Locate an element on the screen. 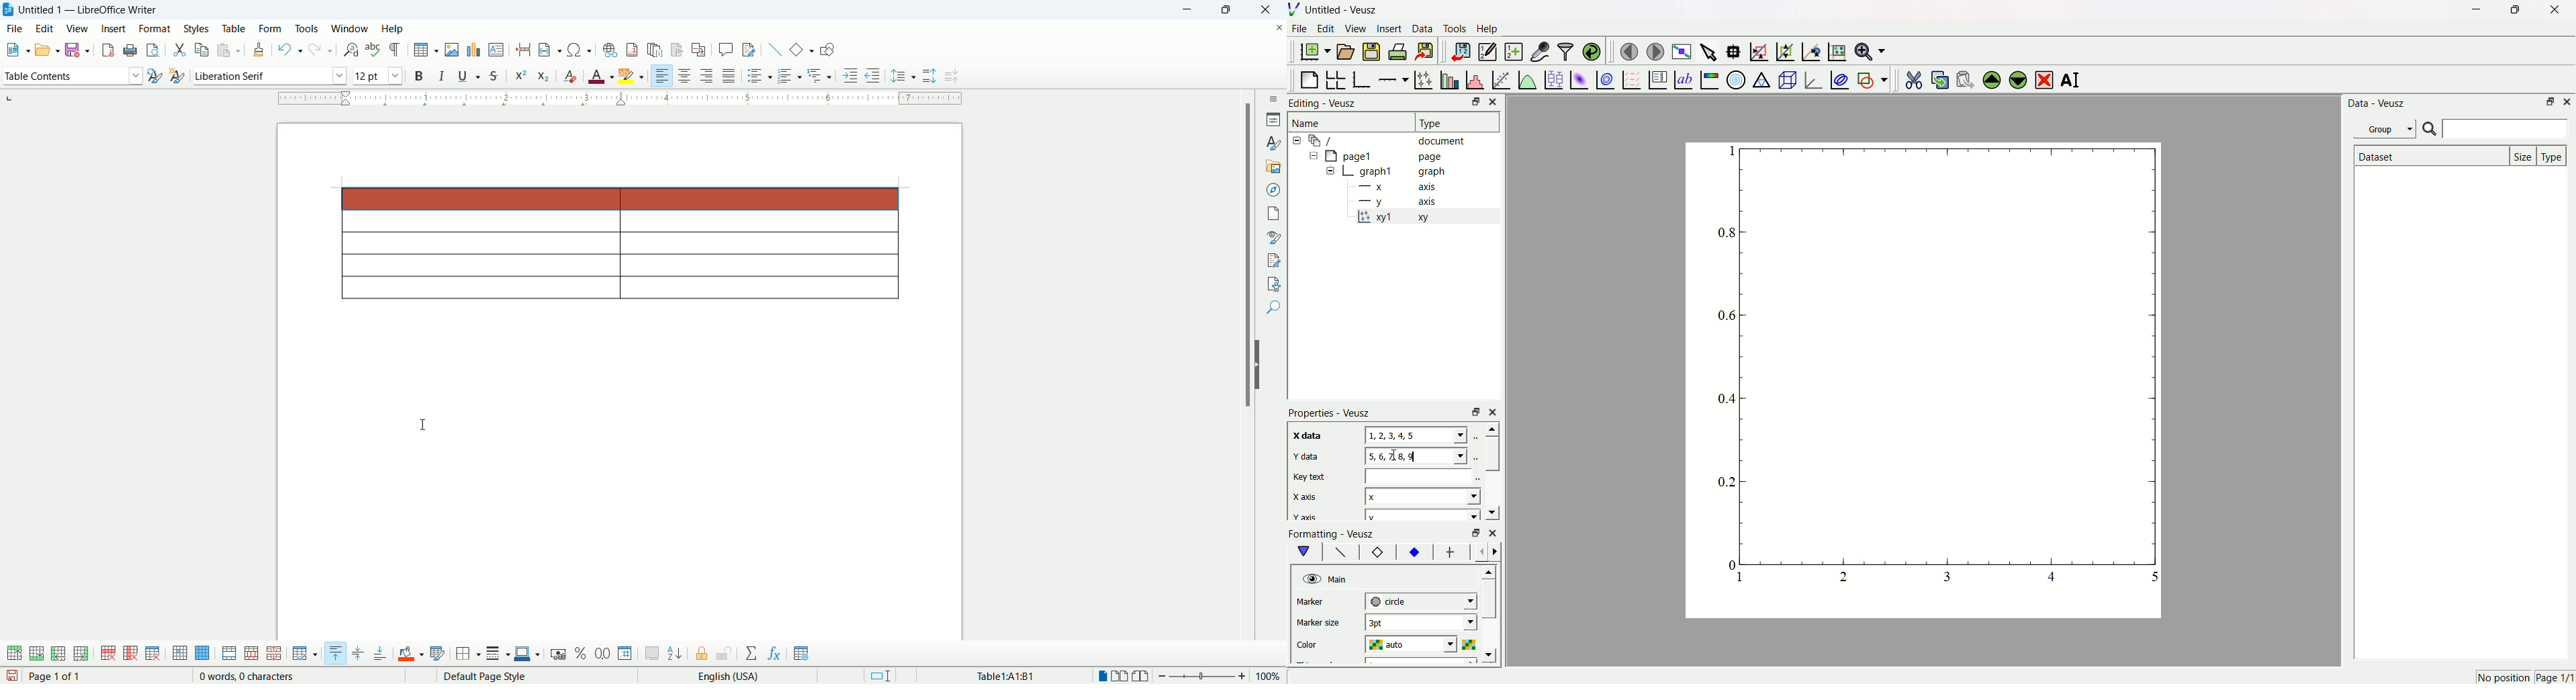  changed cells is located at coordinates (619, 198).